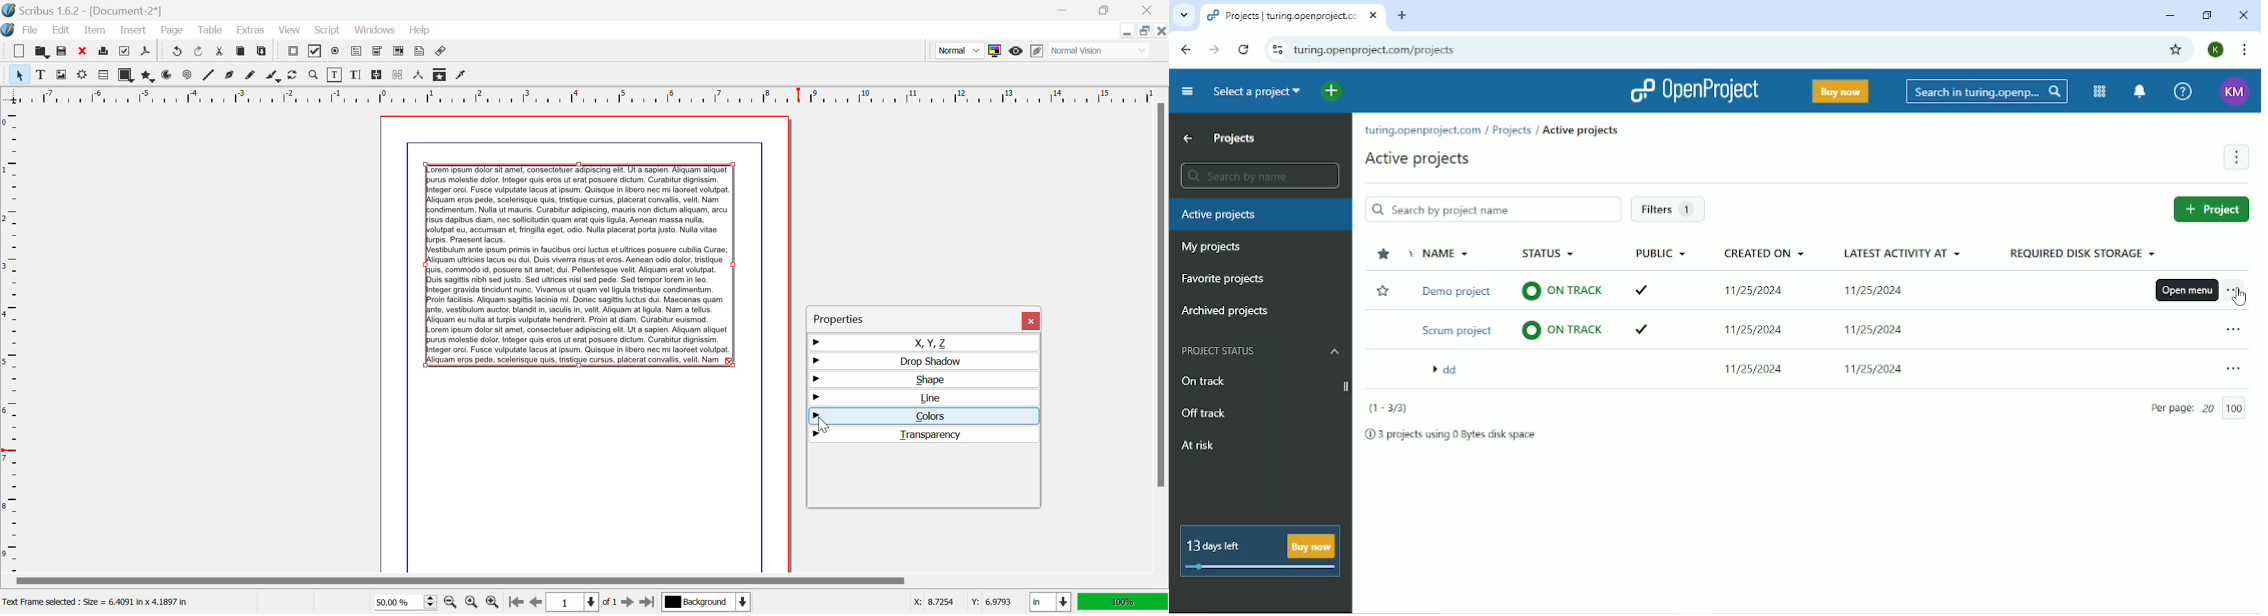  I want to click on Projects, so click(1512, 131).